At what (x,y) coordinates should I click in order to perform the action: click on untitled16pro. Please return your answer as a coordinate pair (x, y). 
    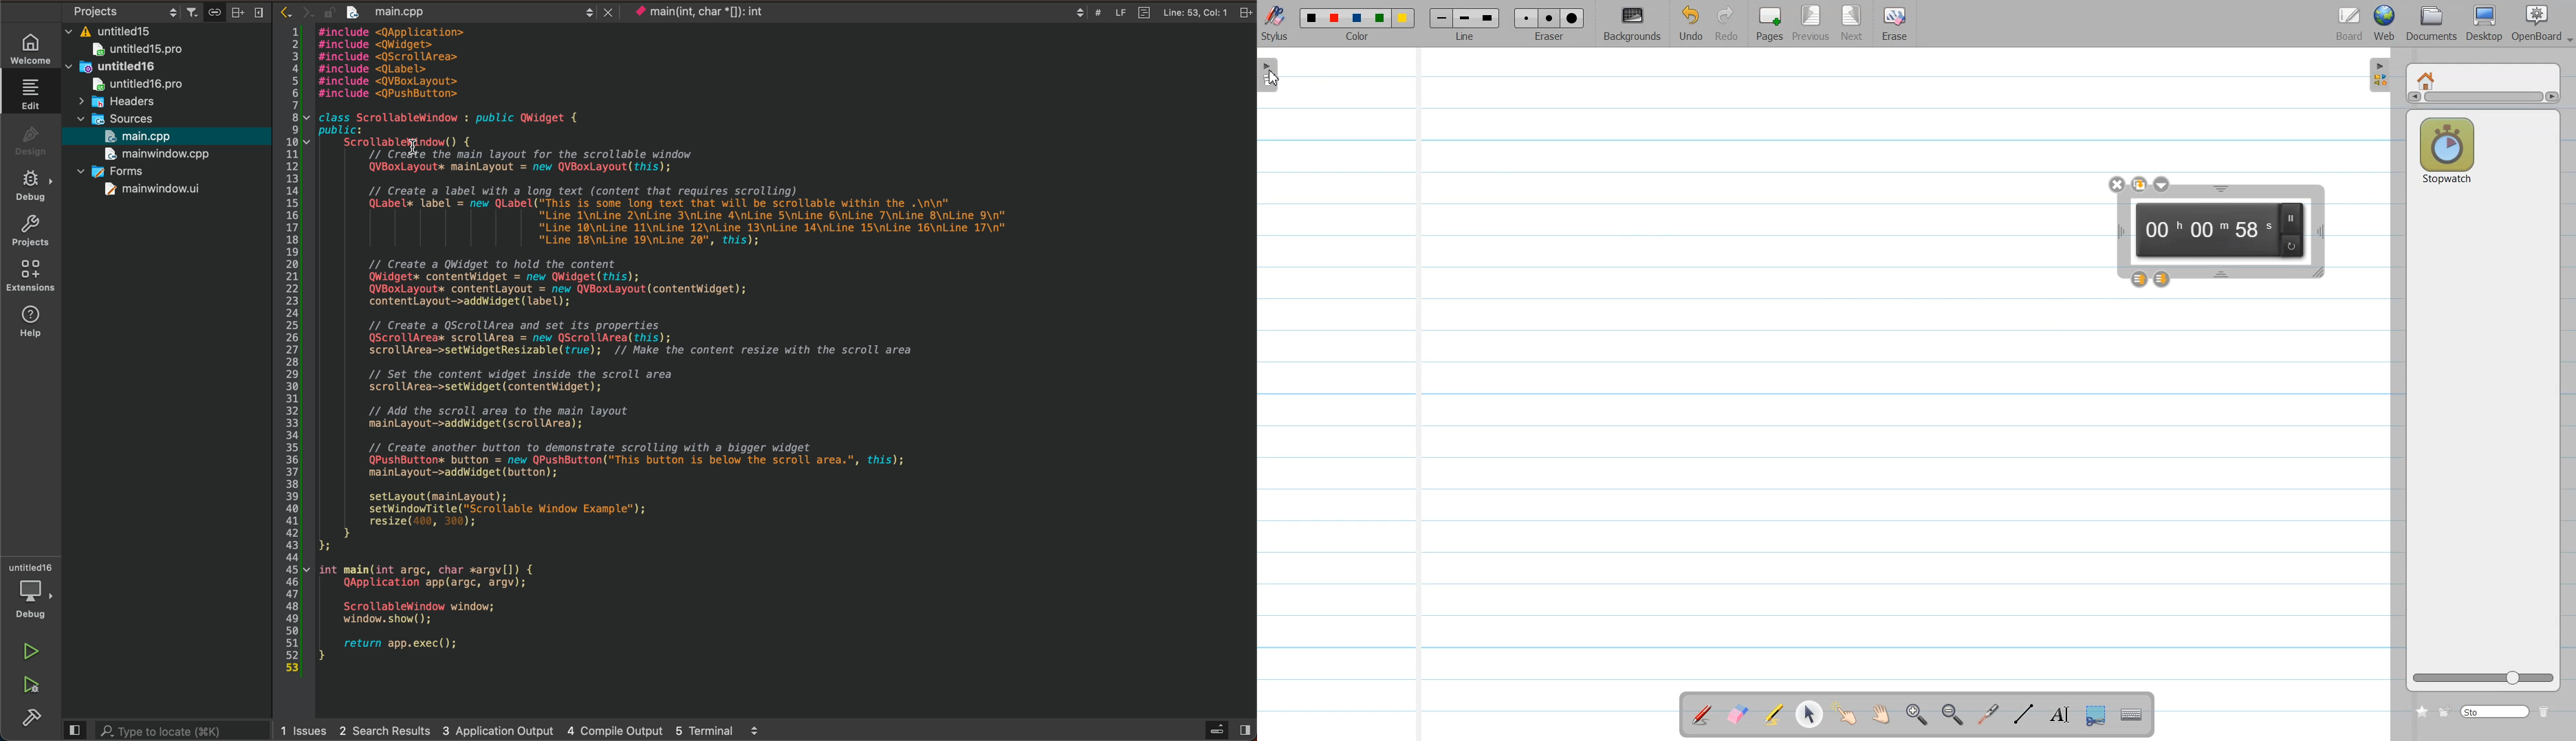
    Looking at the image, I should click on (140, 84).